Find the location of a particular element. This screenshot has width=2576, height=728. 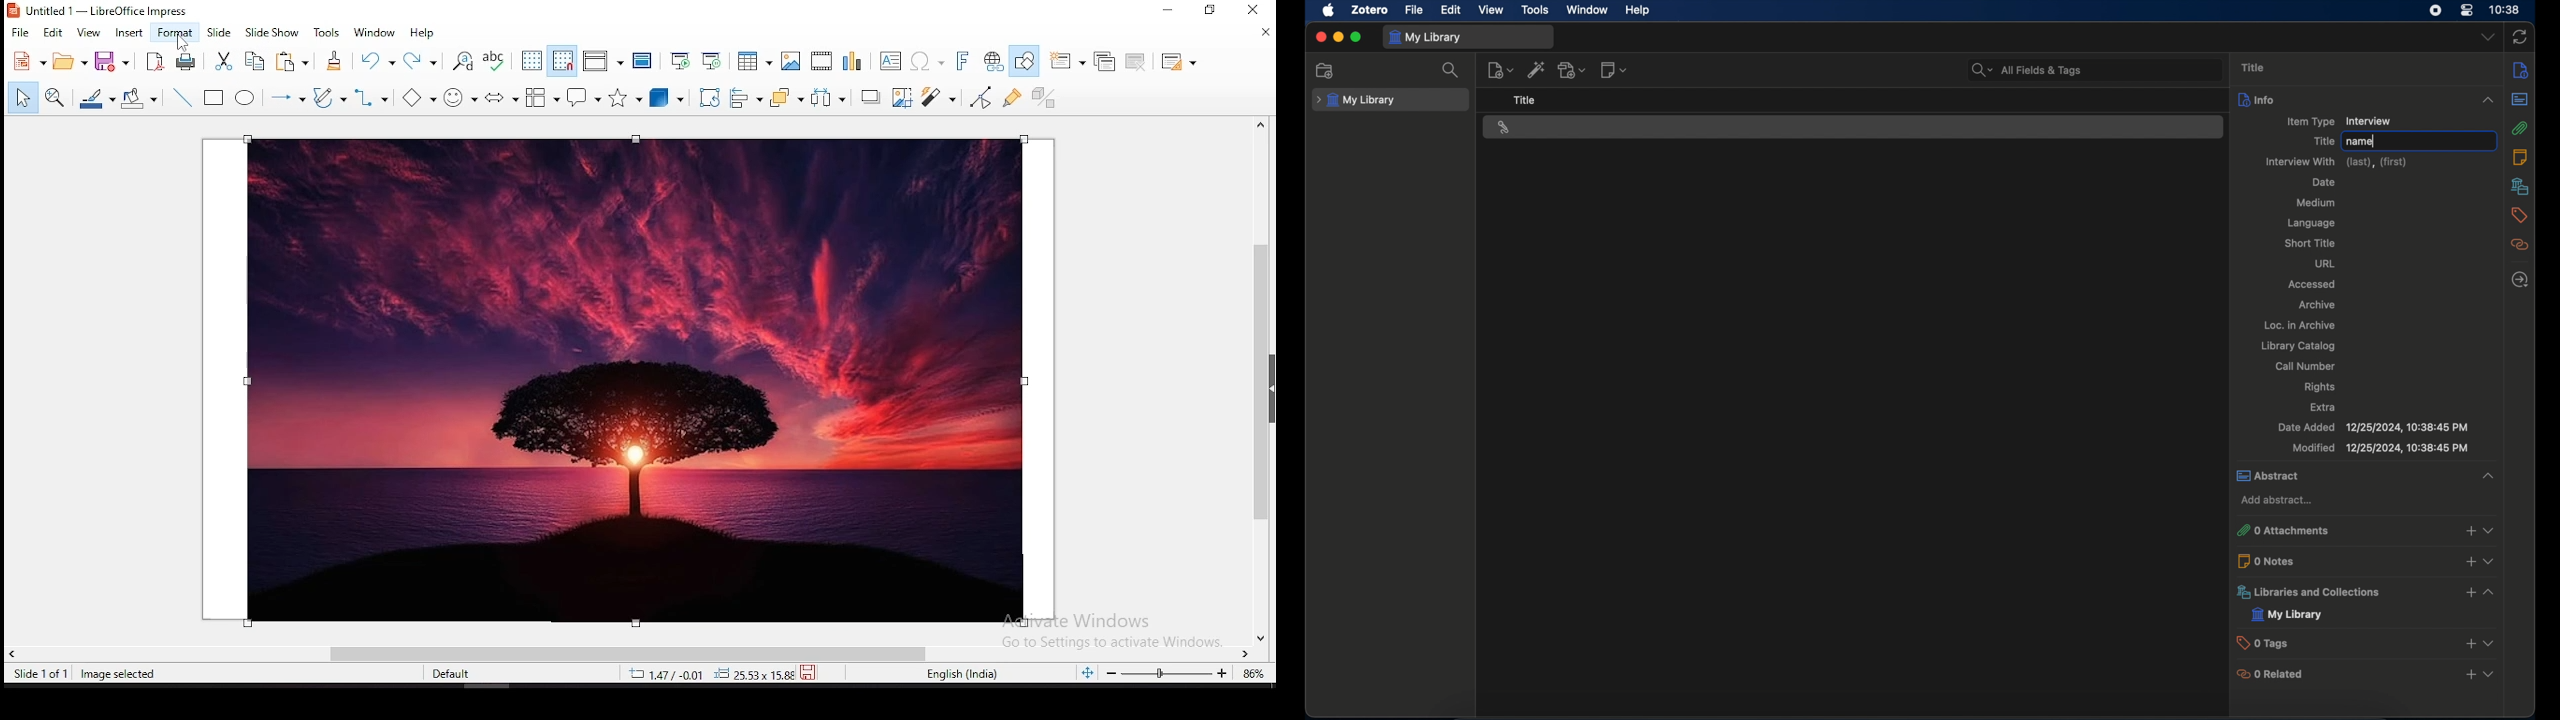

view is located at coordinates (2493, 563).